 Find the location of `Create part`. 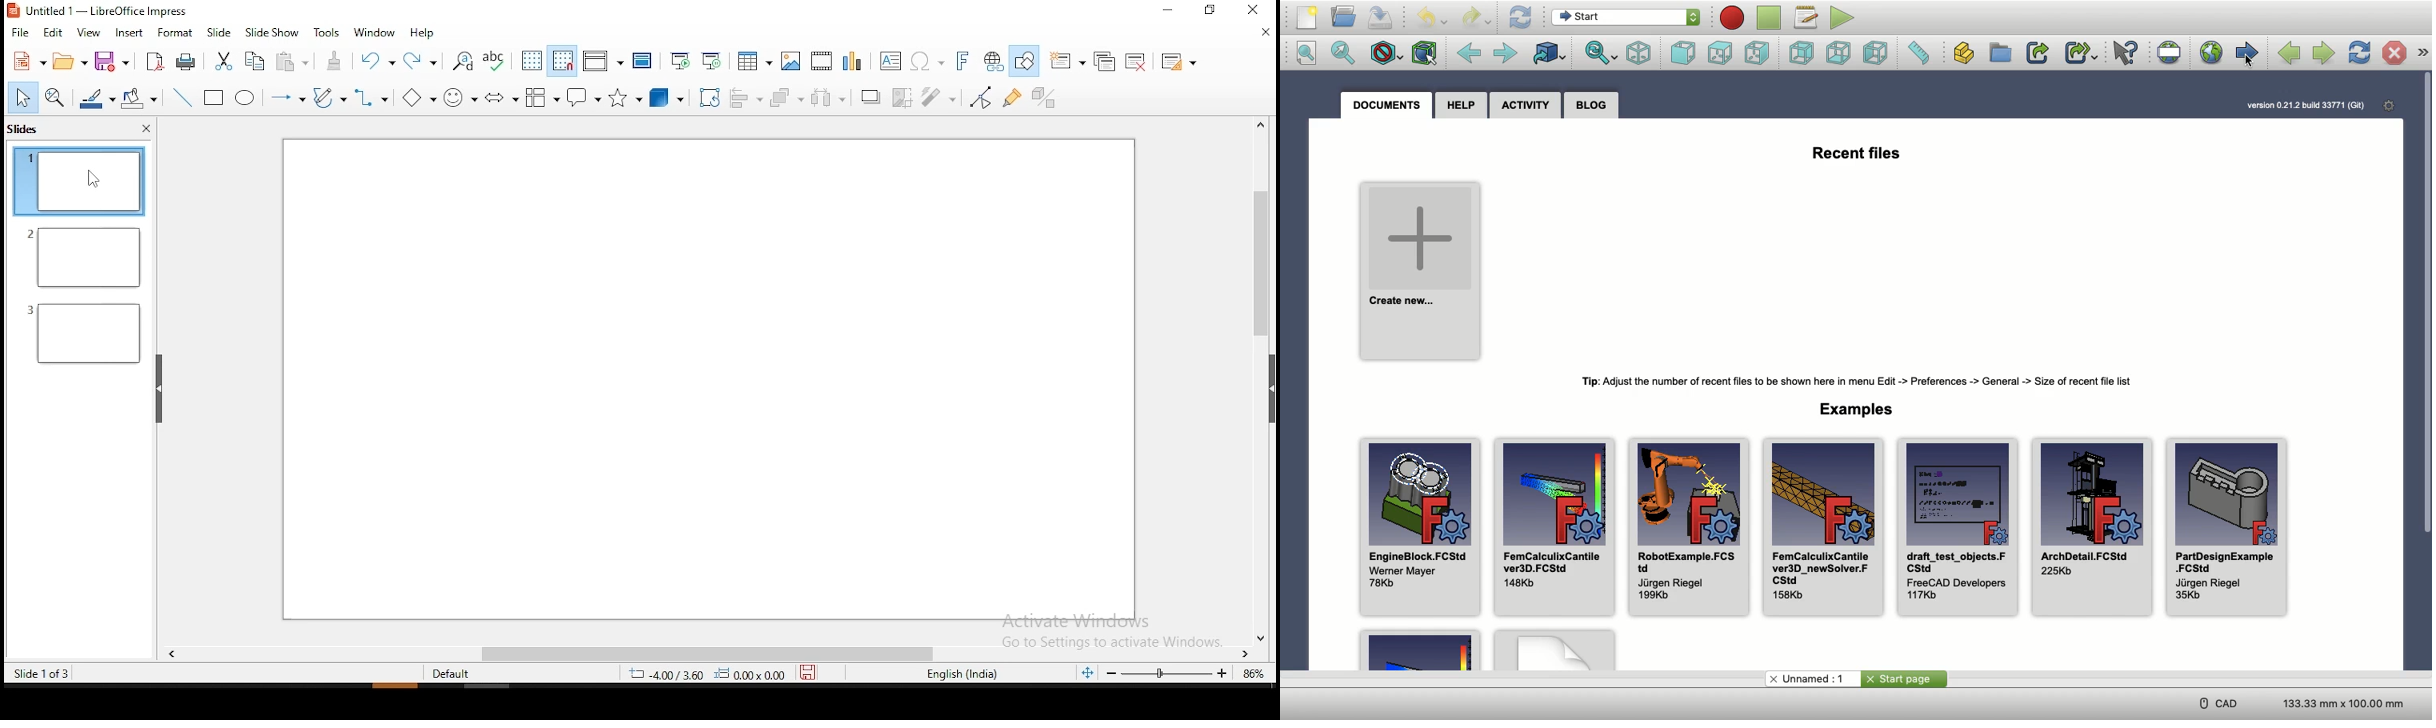

Create part is located at coordinates (1969, 54).